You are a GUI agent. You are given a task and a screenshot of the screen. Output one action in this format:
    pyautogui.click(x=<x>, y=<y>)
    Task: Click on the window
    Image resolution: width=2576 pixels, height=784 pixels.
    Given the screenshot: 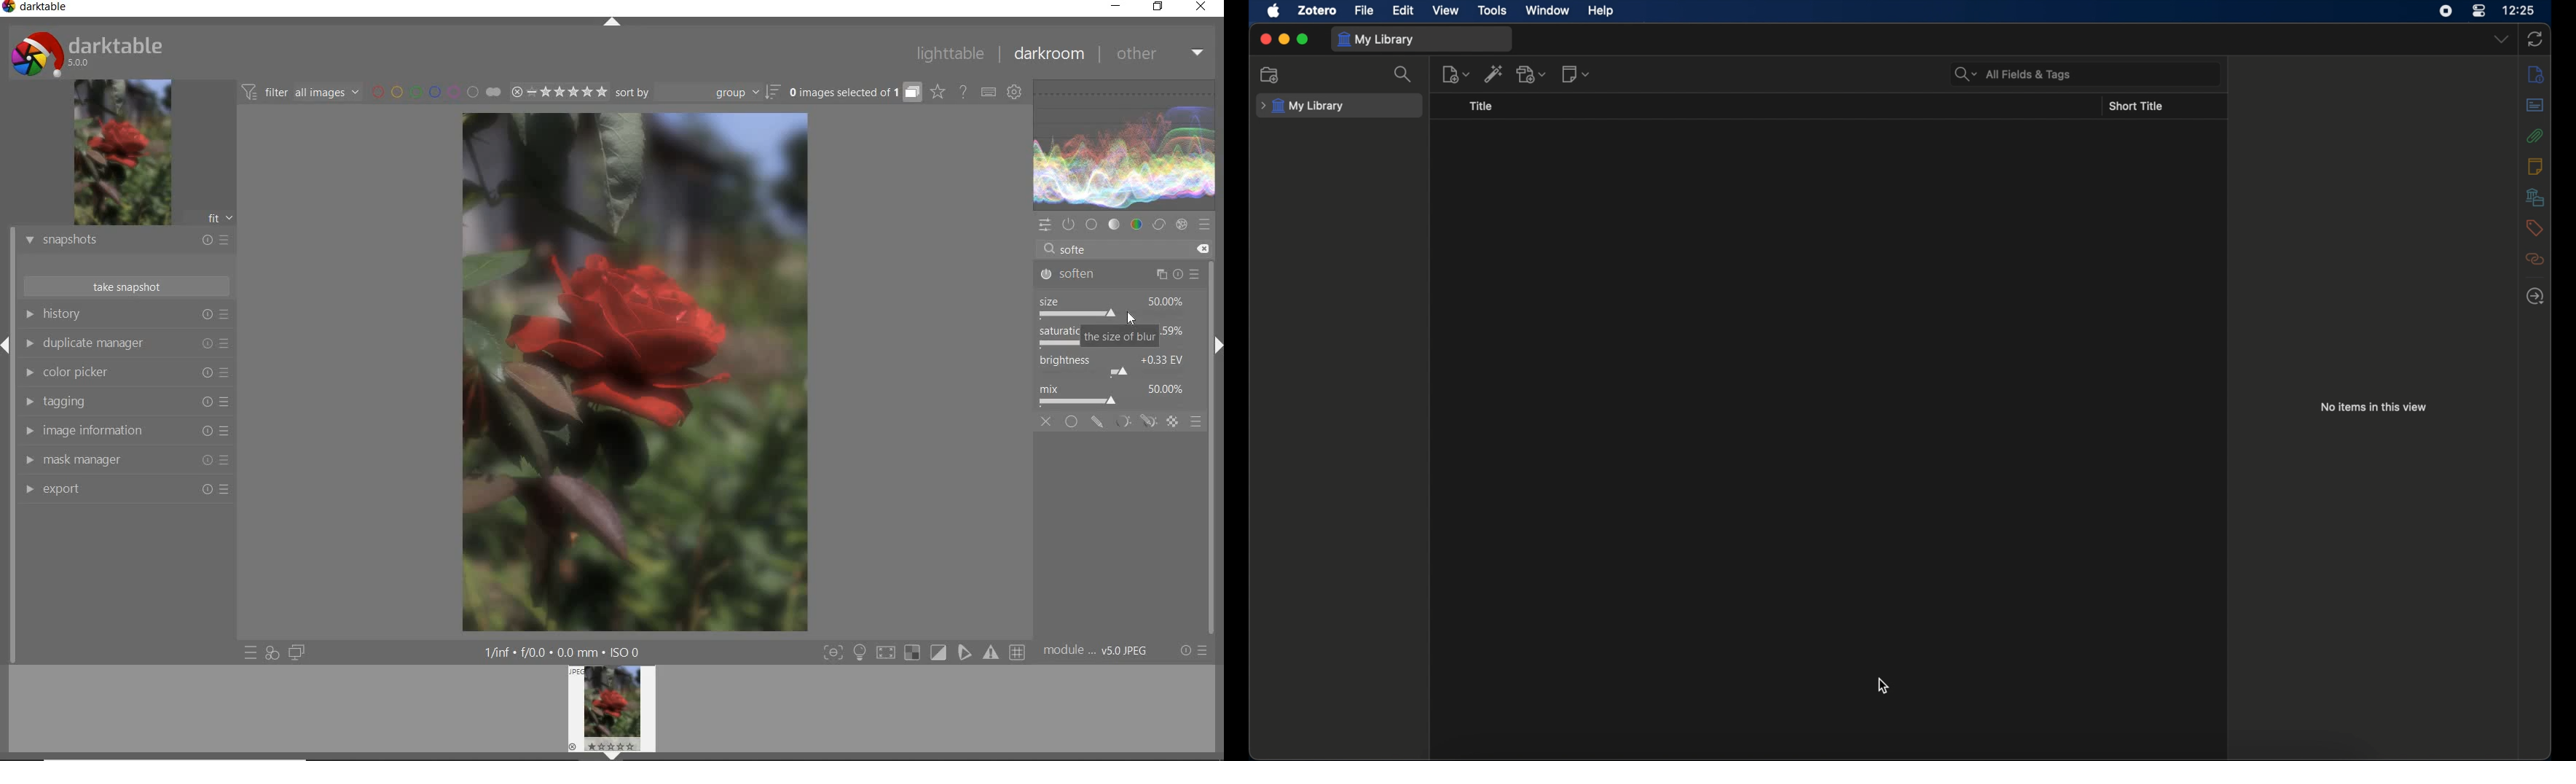 What is the action you would take?
    pyautogui.click(x=1548, y=11)
    